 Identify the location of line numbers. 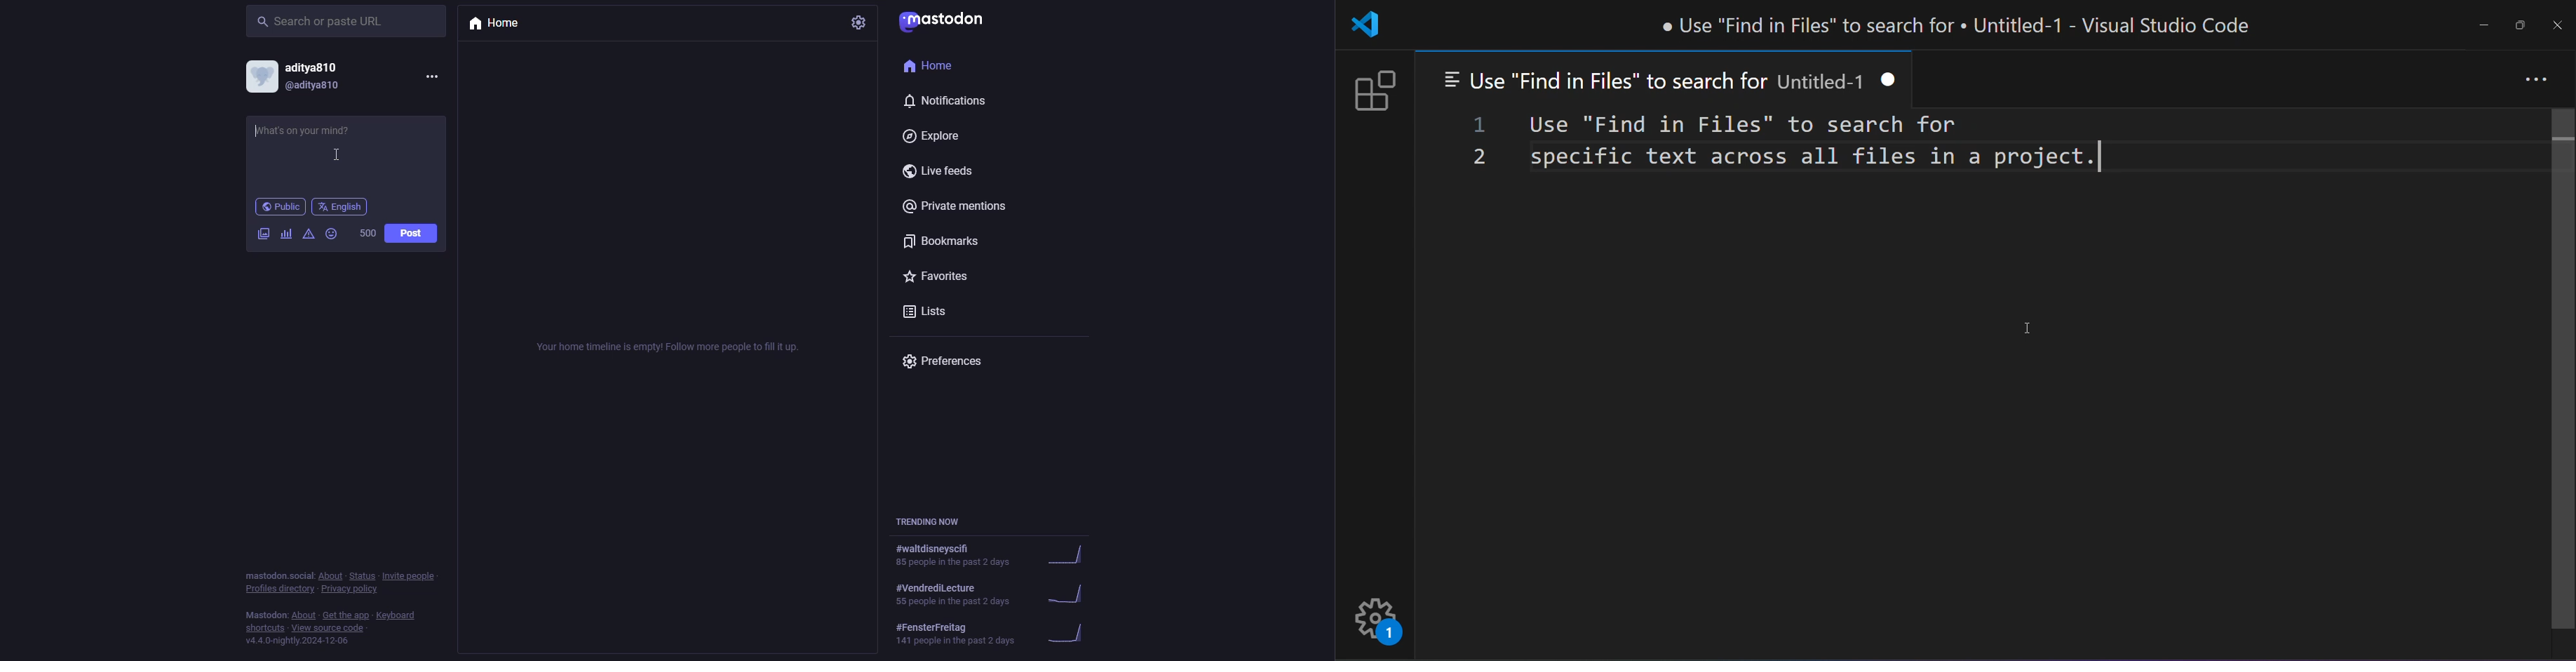
(1477, 141).